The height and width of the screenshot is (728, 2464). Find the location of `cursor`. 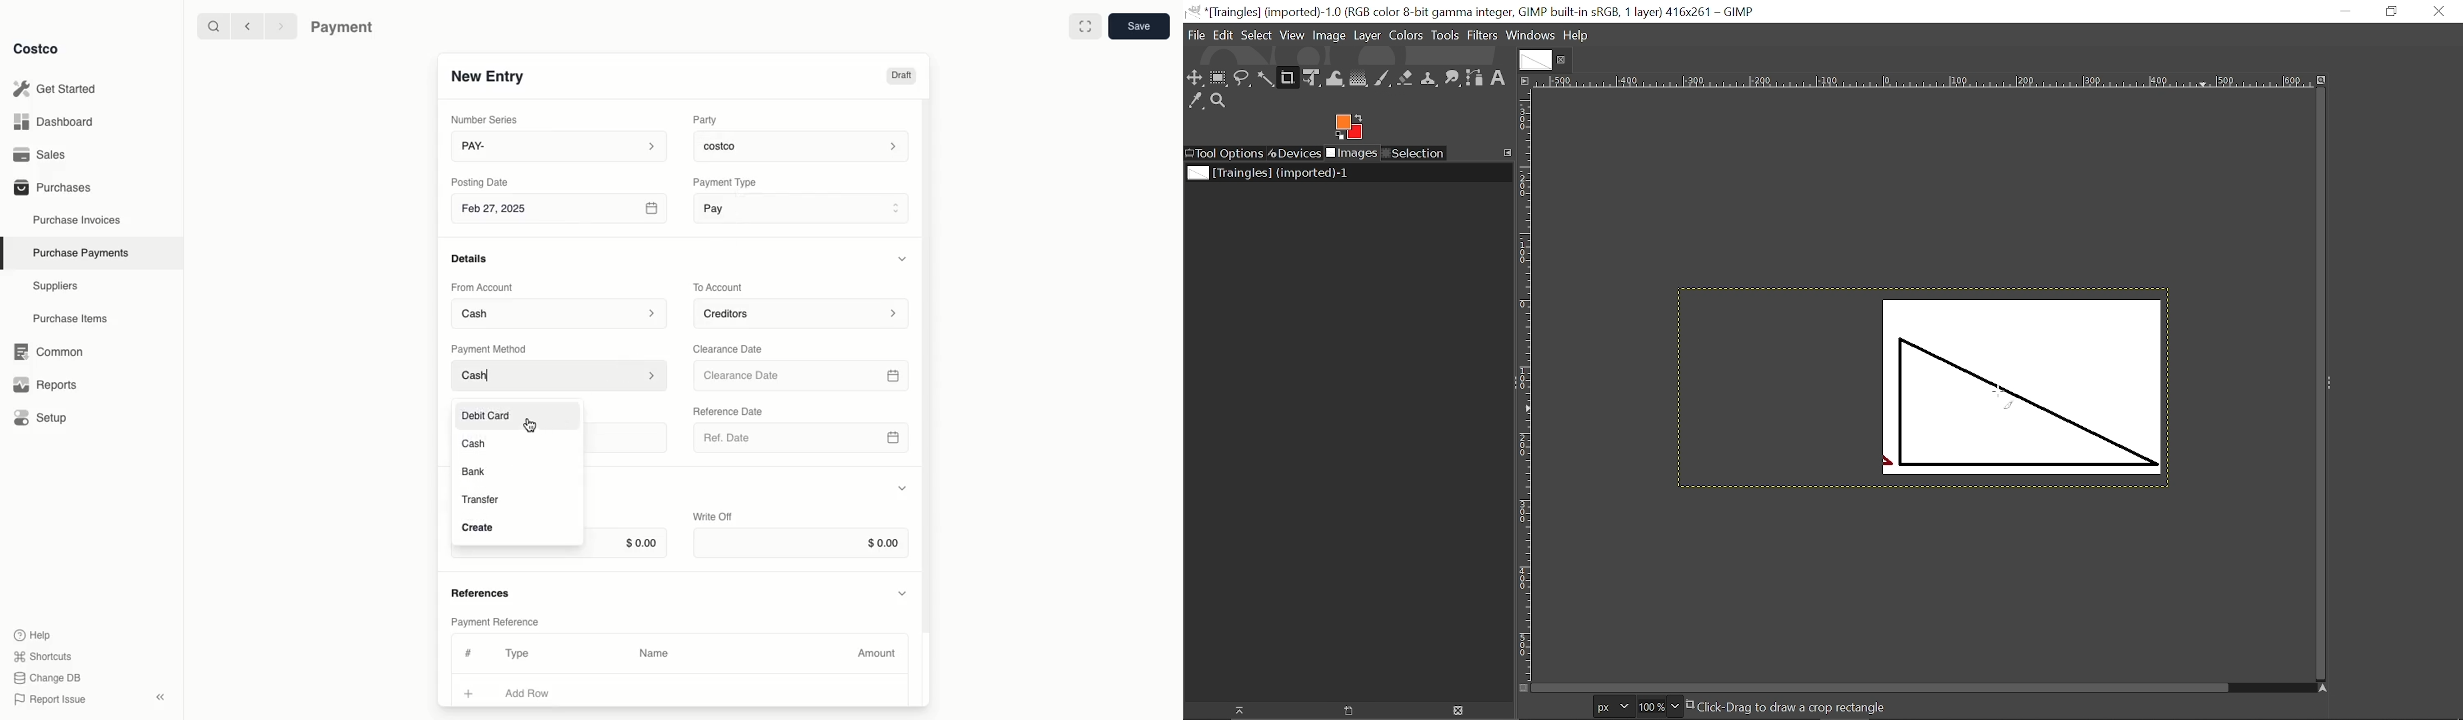

cursor is located at coordinates (528, 426).